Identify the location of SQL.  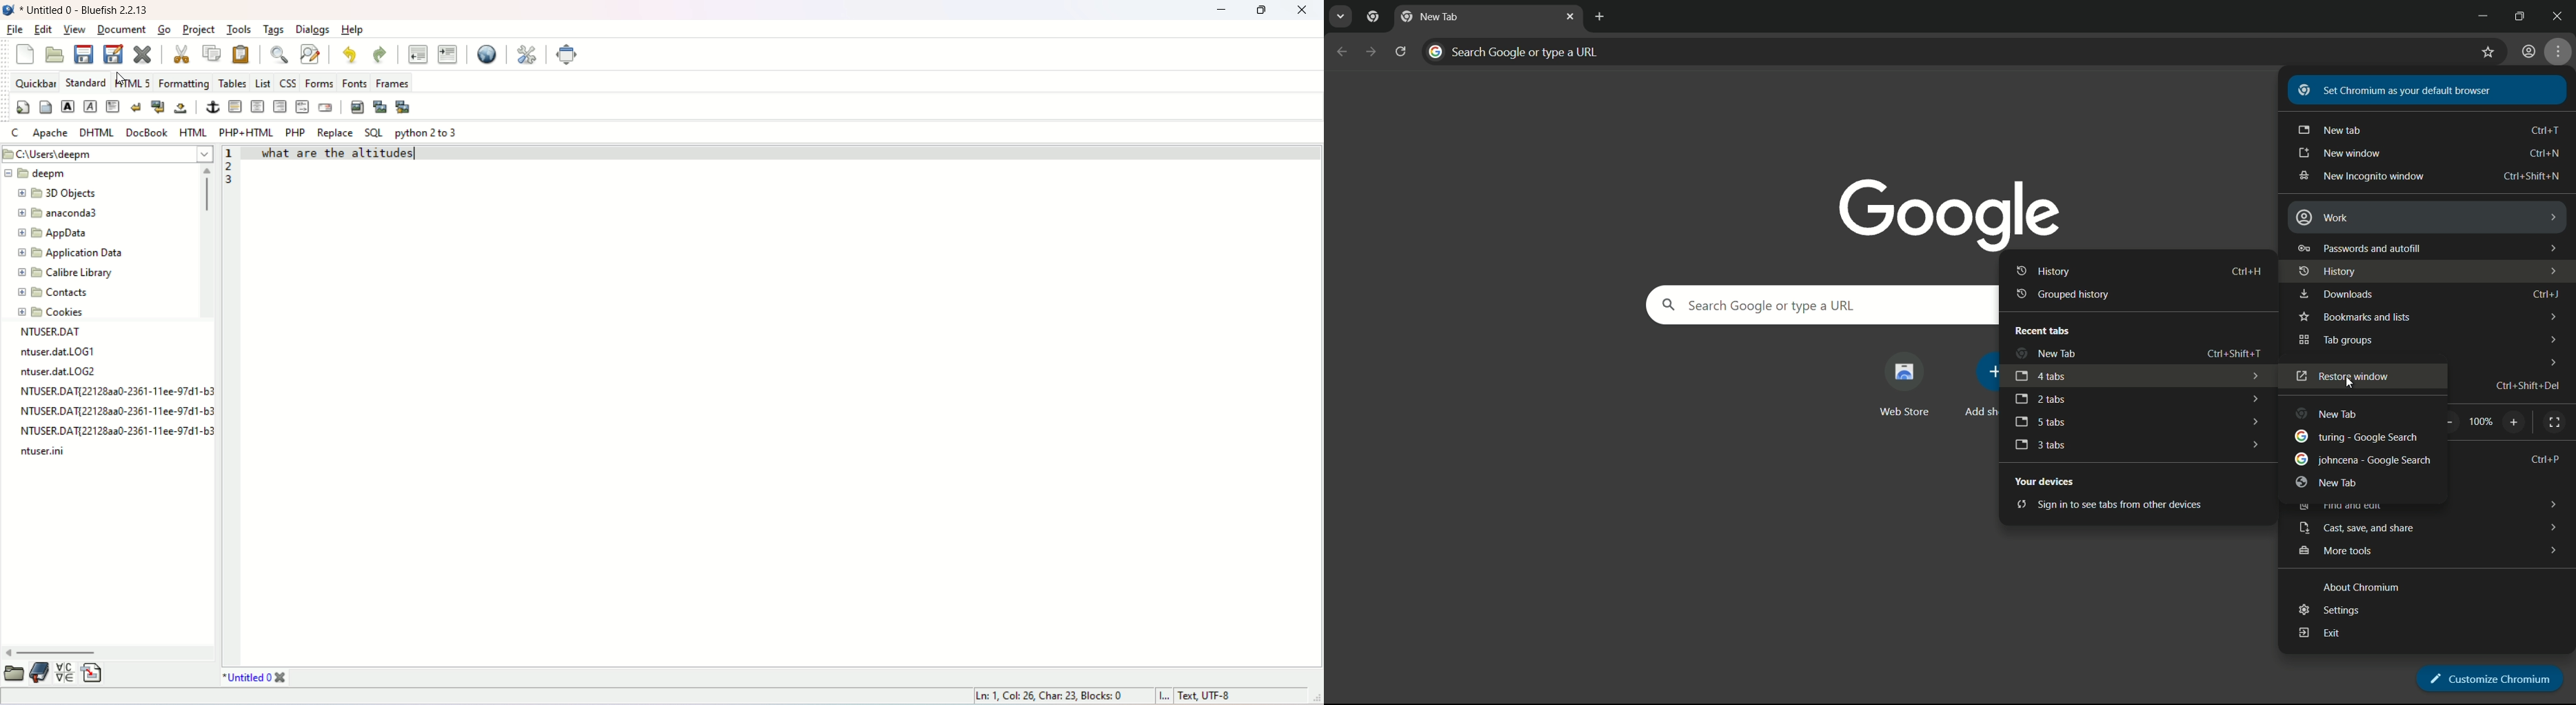
(374, 134).